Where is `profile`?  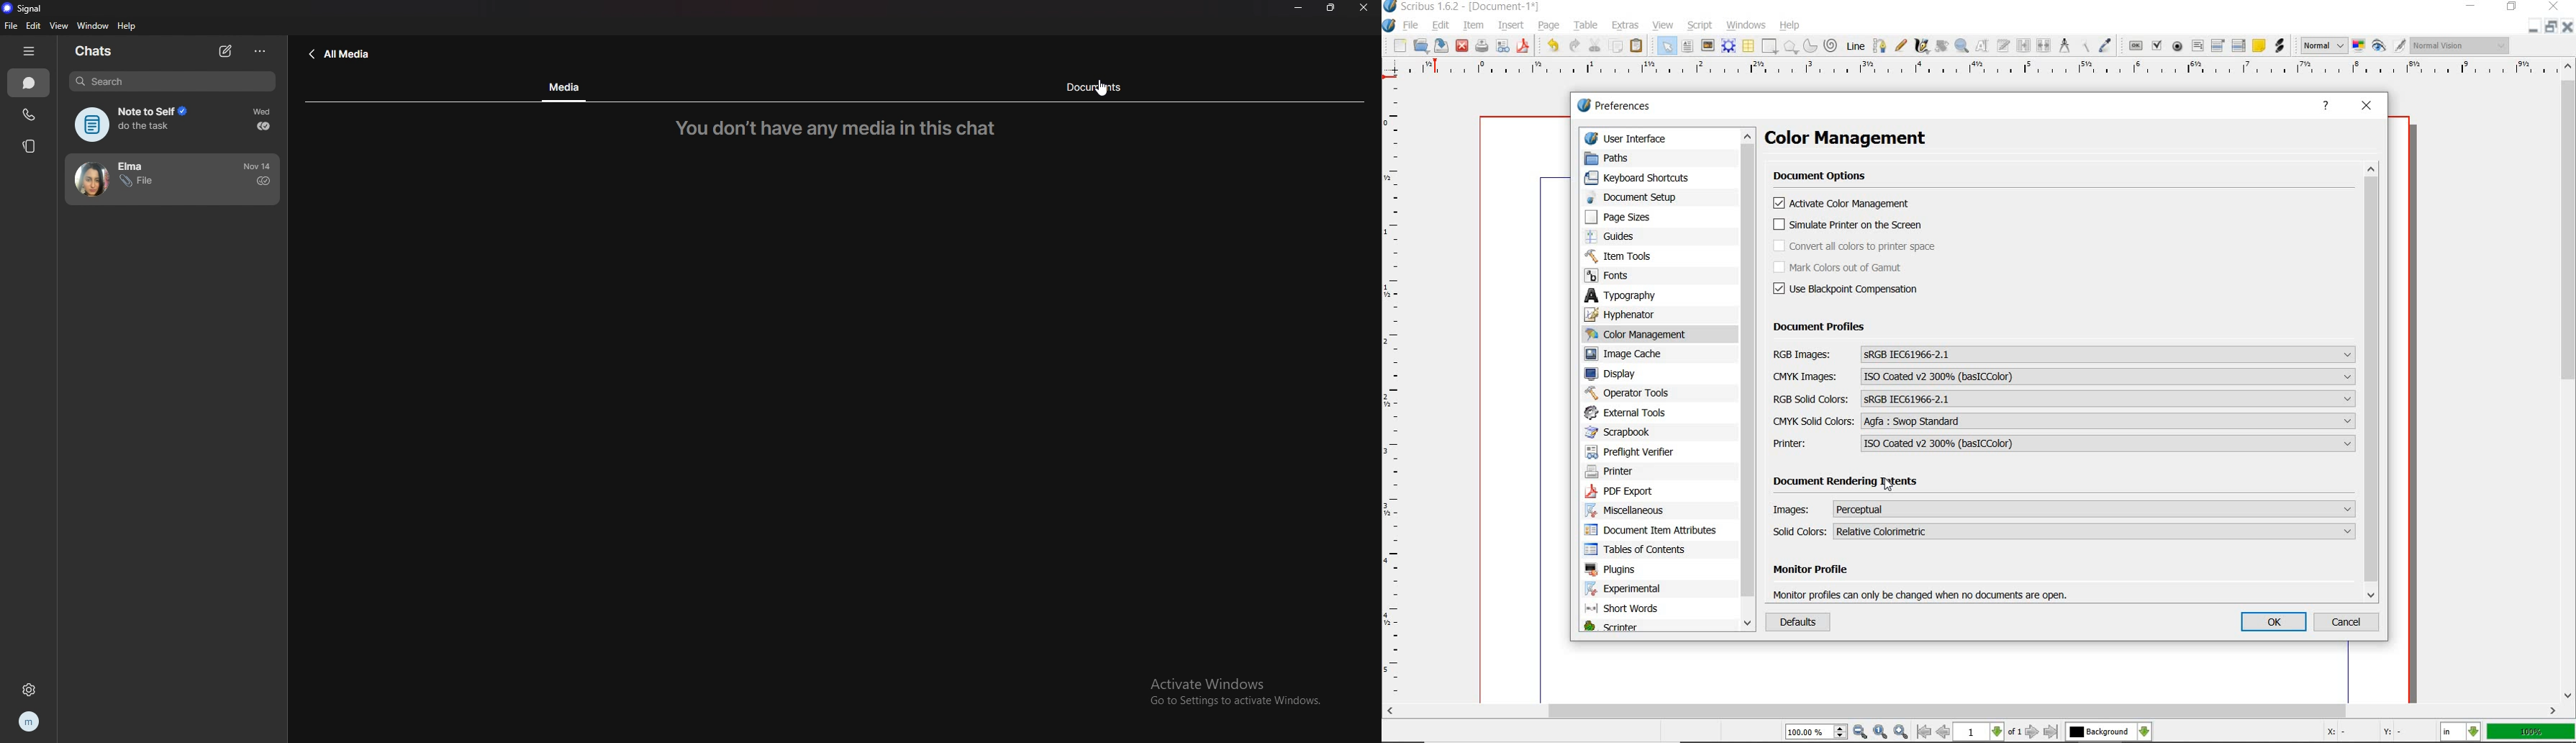 profile is located at coordinates (30, 722).